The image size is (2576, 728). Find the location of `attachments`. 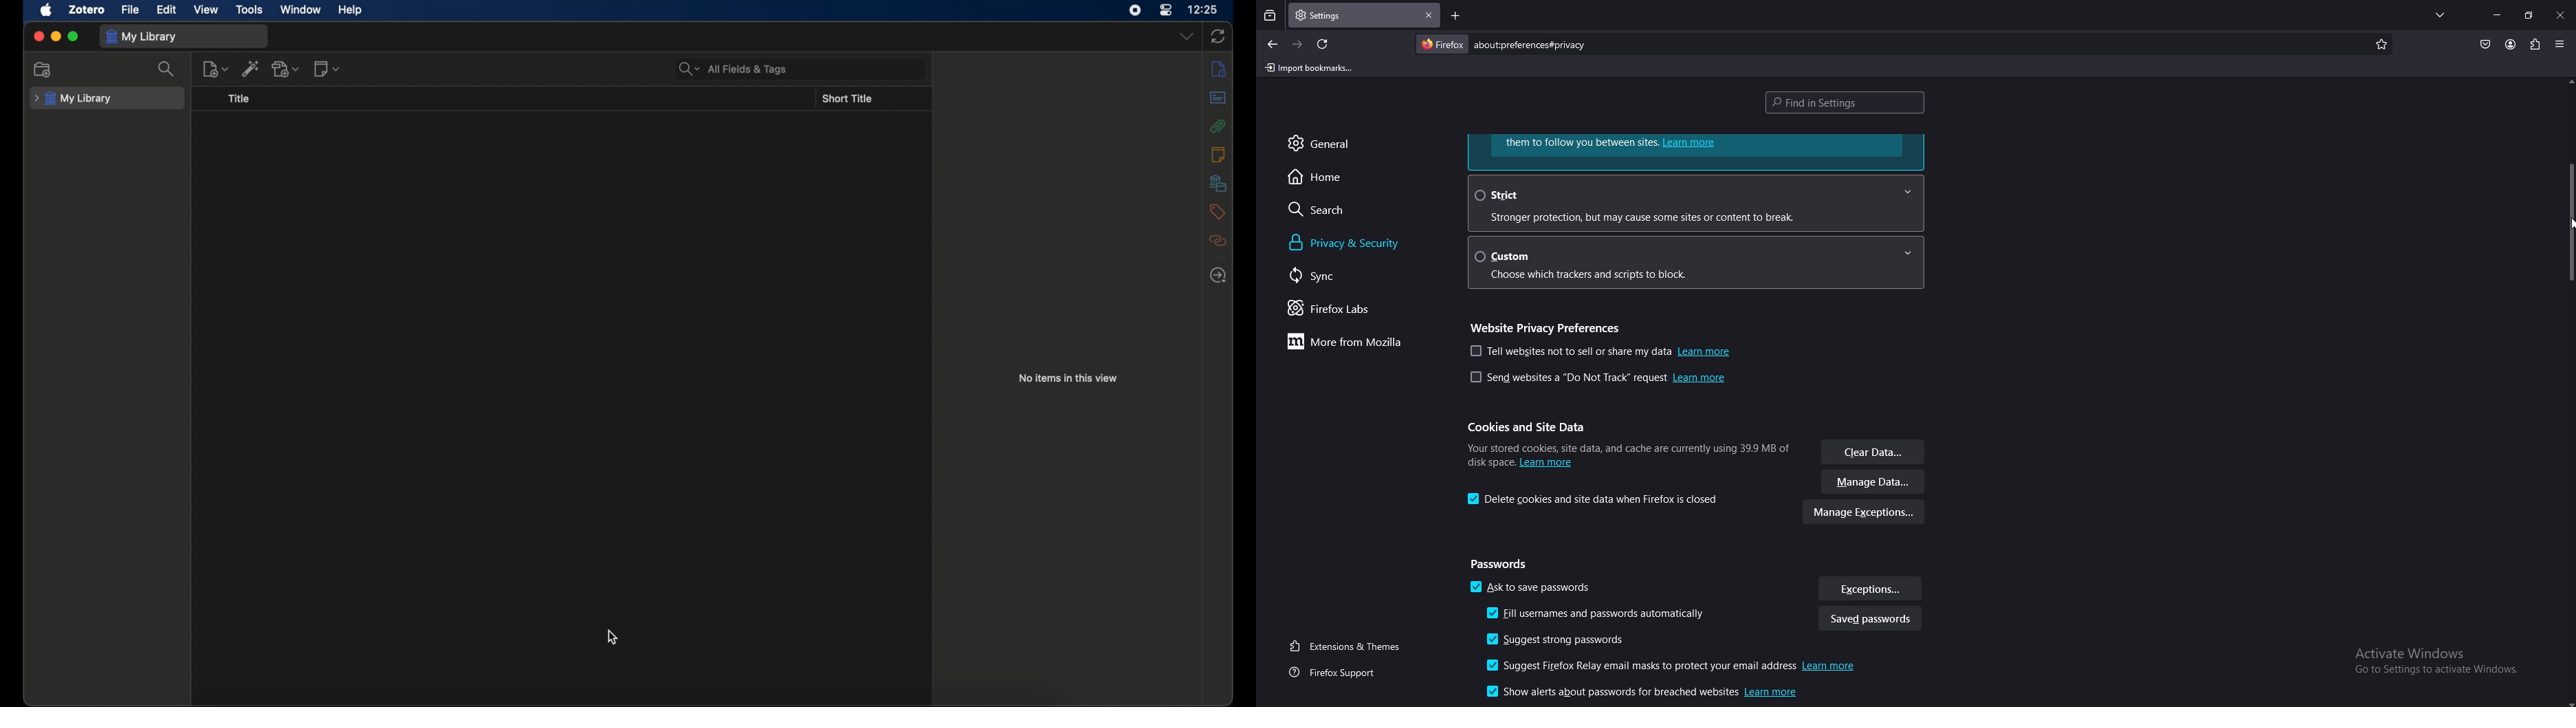

attachments is located at coordinates (1218, 126).